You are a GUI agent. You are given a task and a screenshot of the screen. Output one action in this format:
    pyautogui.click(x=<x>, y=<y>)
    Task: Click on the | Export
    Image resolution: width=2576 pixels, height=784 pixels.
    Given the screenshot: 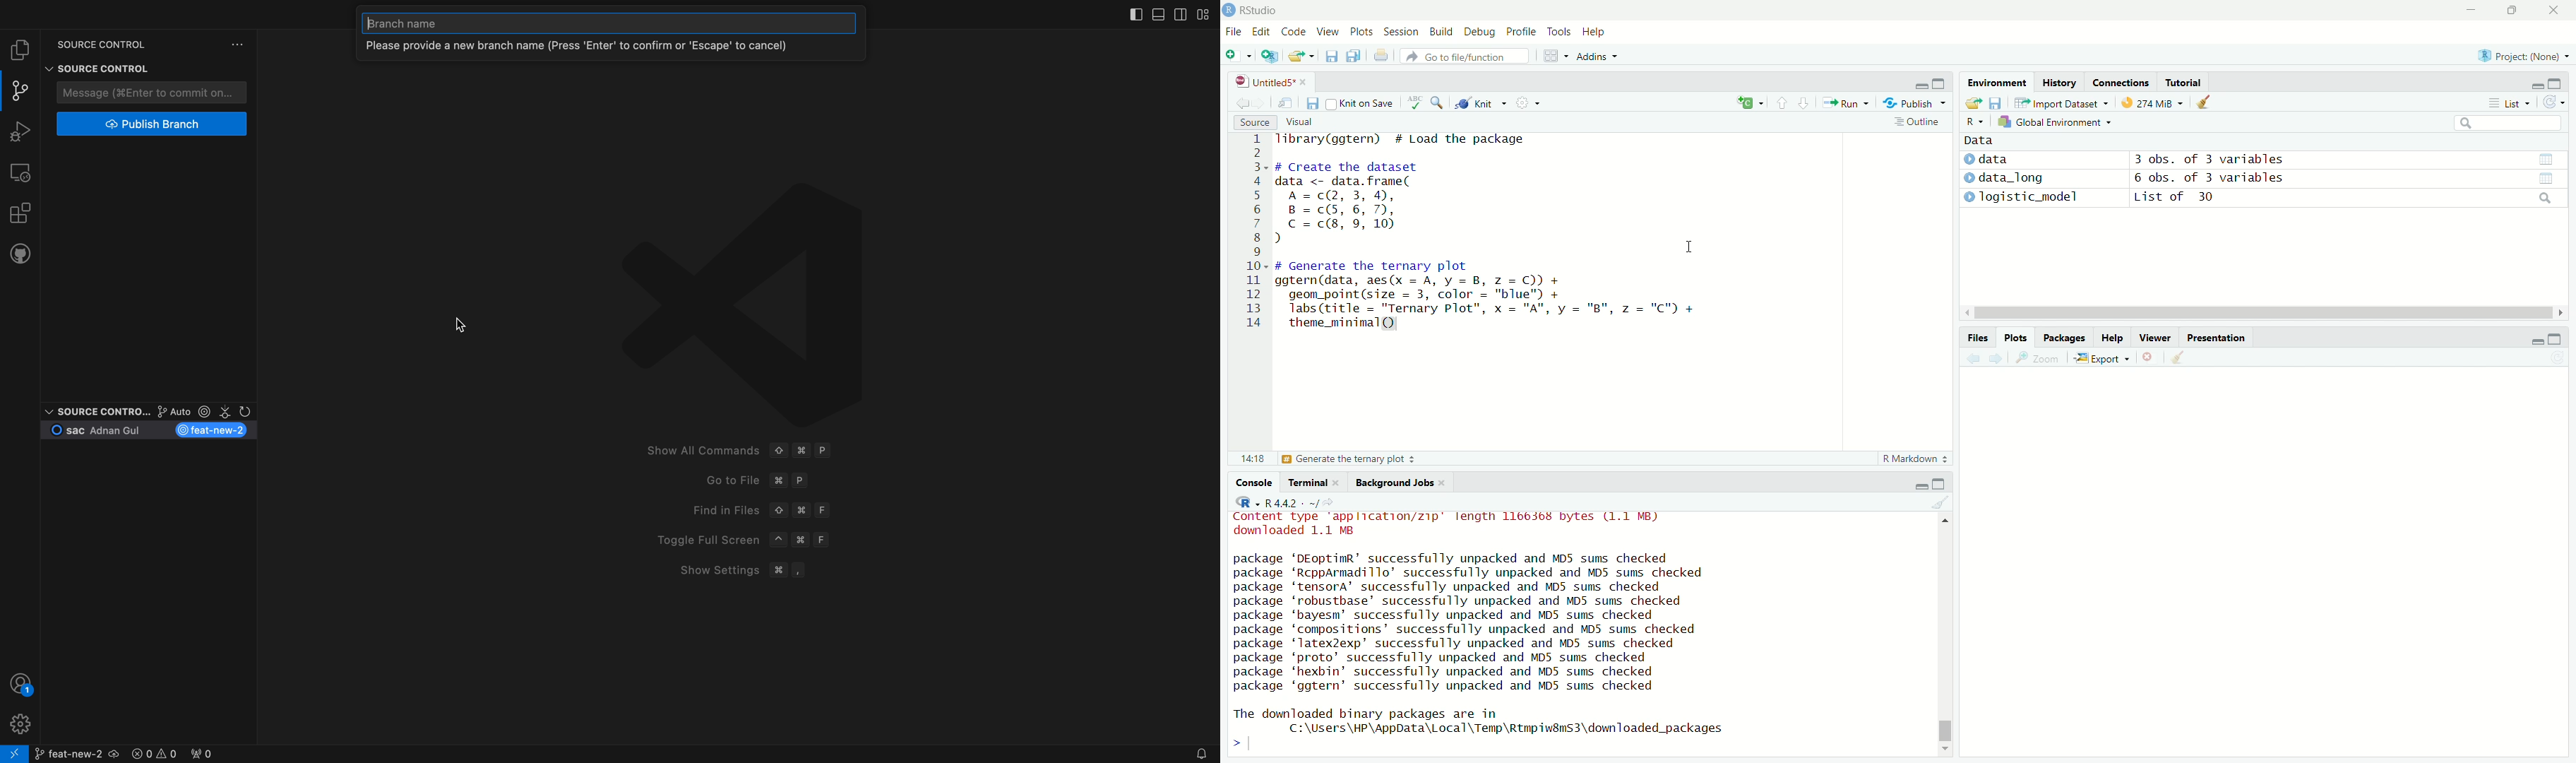 What is the action you would take?
    pyautogui.click(x=2099, y=359)
    